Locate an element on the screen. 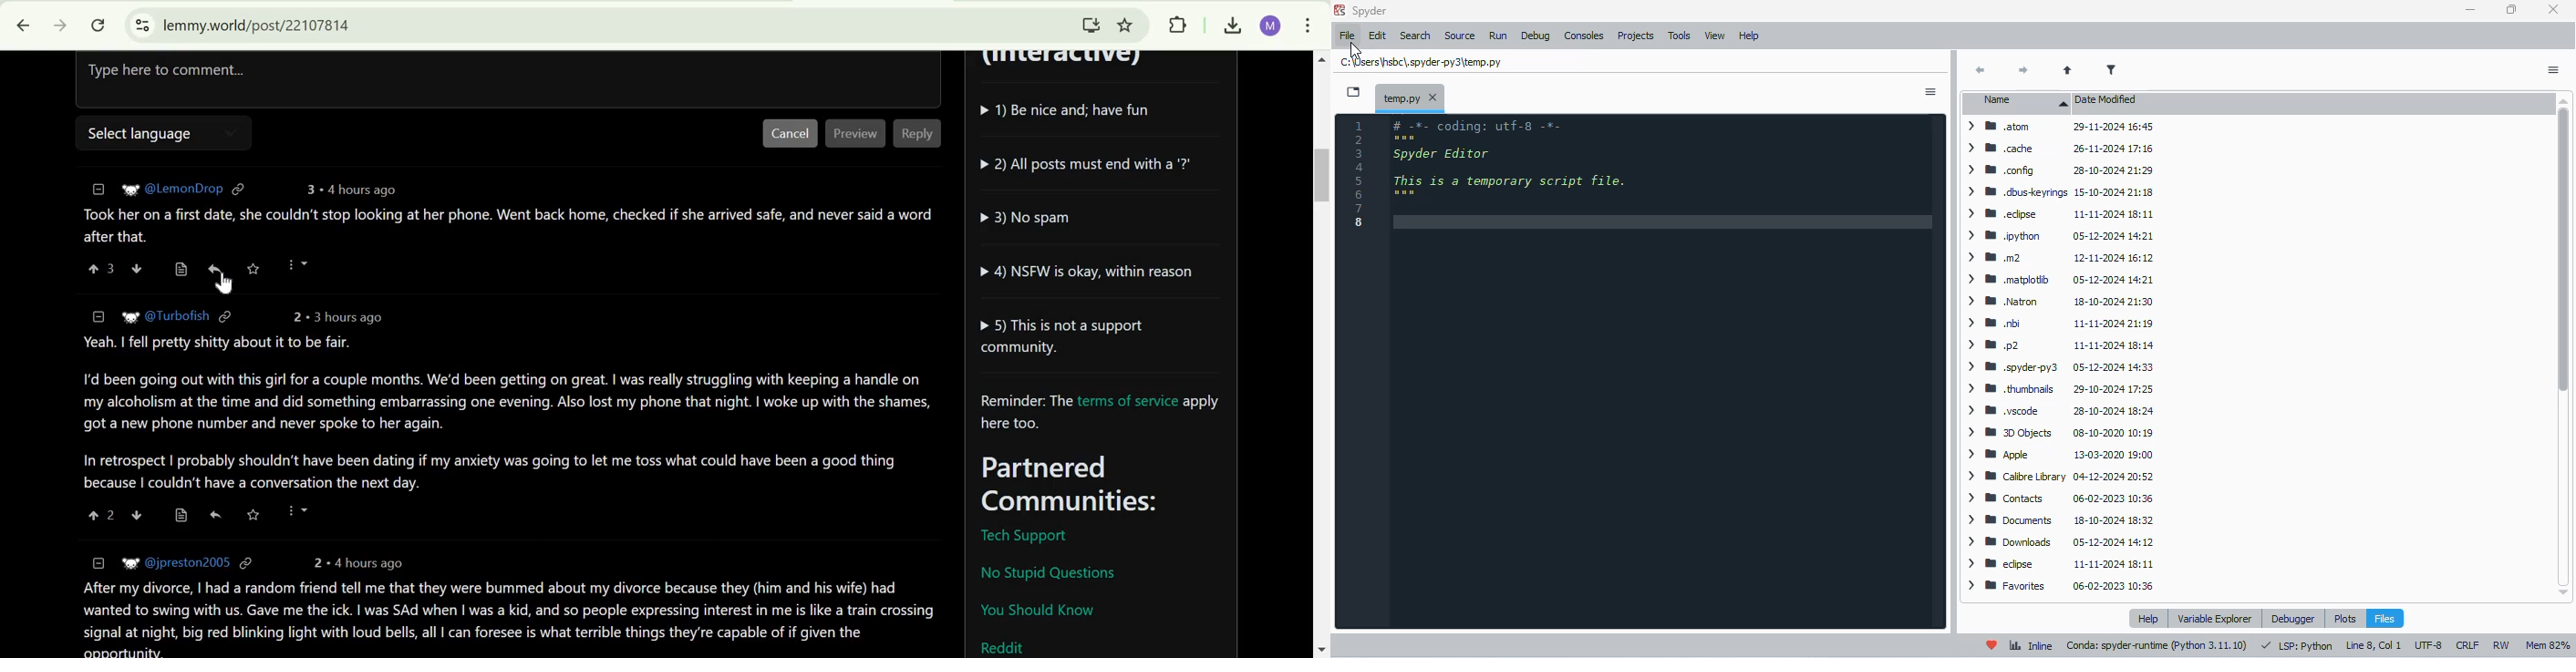 This screenshot has height=672, width=2576. options is located at coordinates (1930, 93).